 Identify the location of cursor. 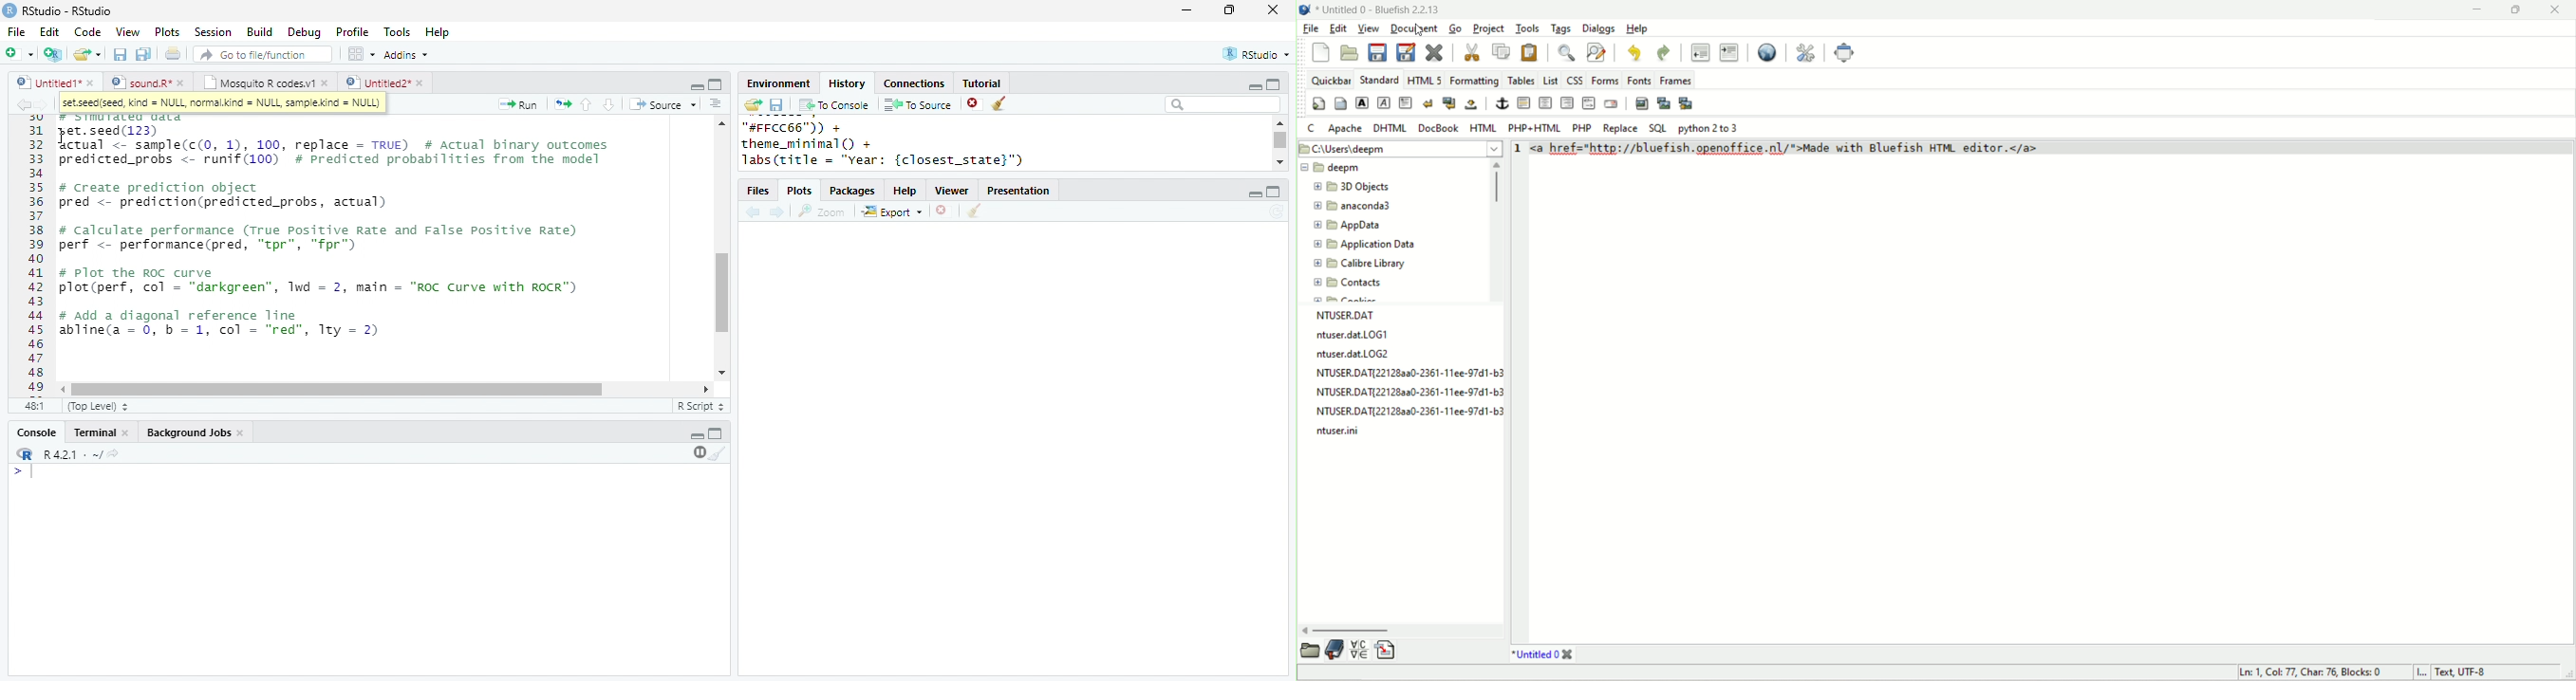
(65, 138).